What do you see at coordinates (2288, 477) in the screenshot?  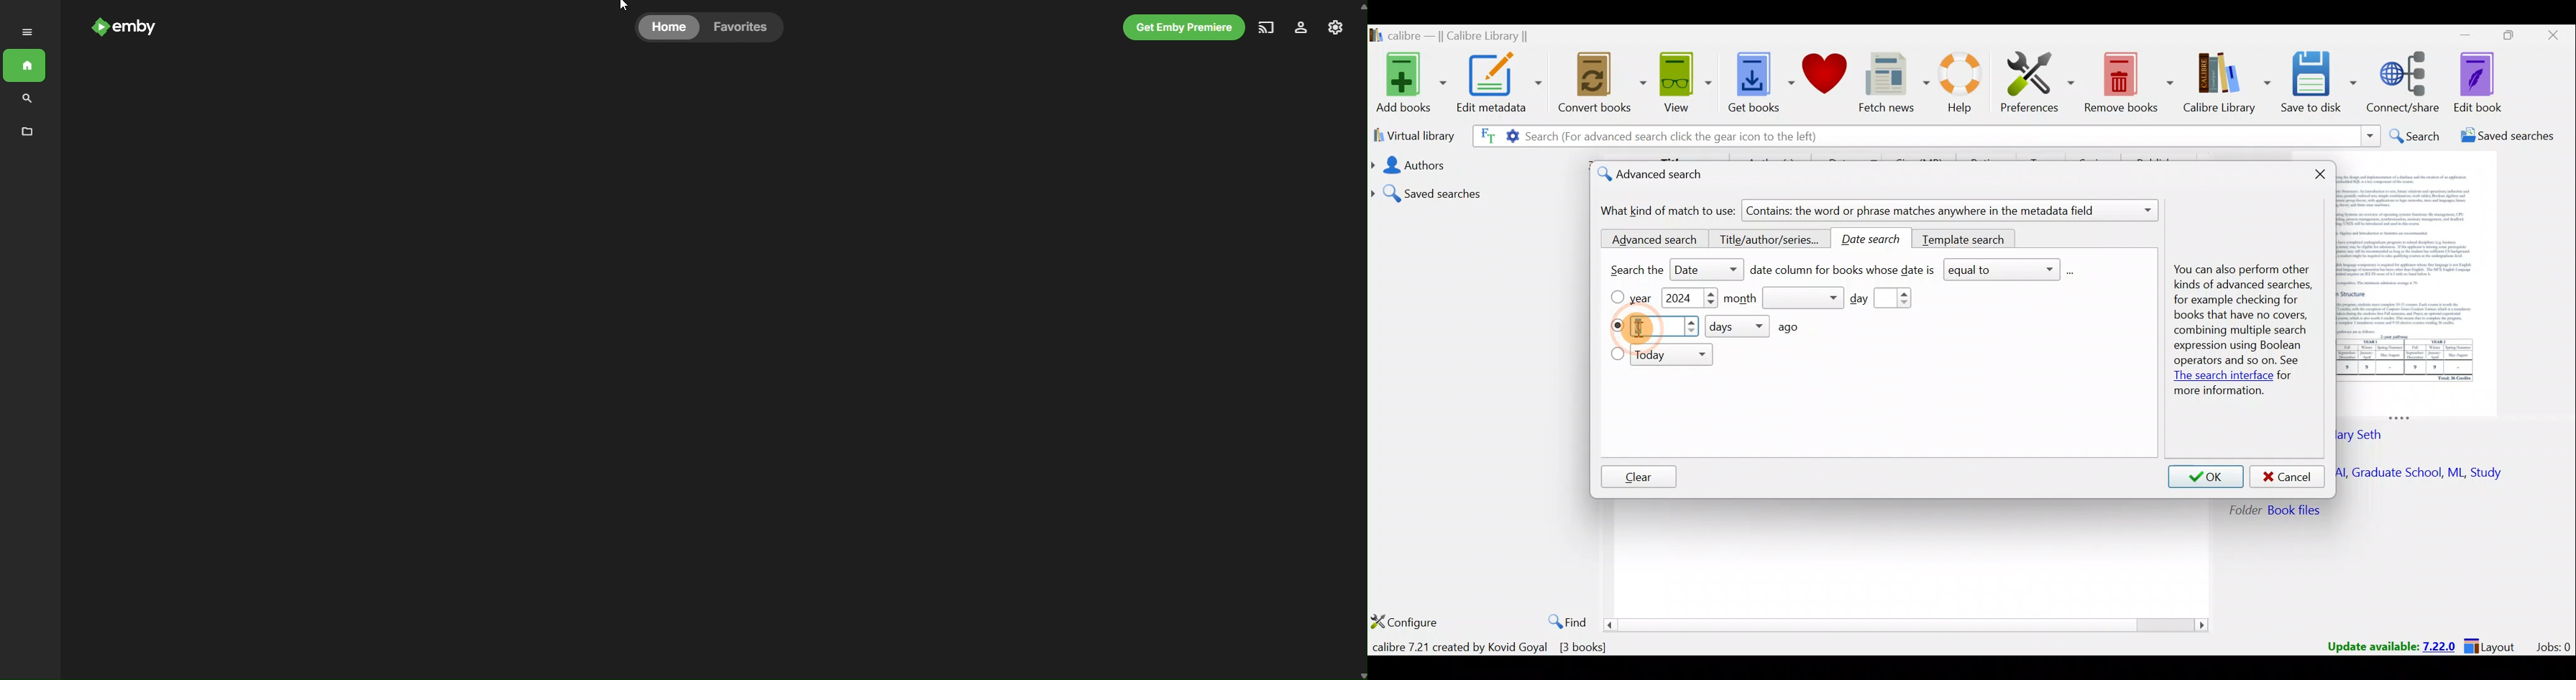 I see `Cancel` at bounding box center [2288, 477].